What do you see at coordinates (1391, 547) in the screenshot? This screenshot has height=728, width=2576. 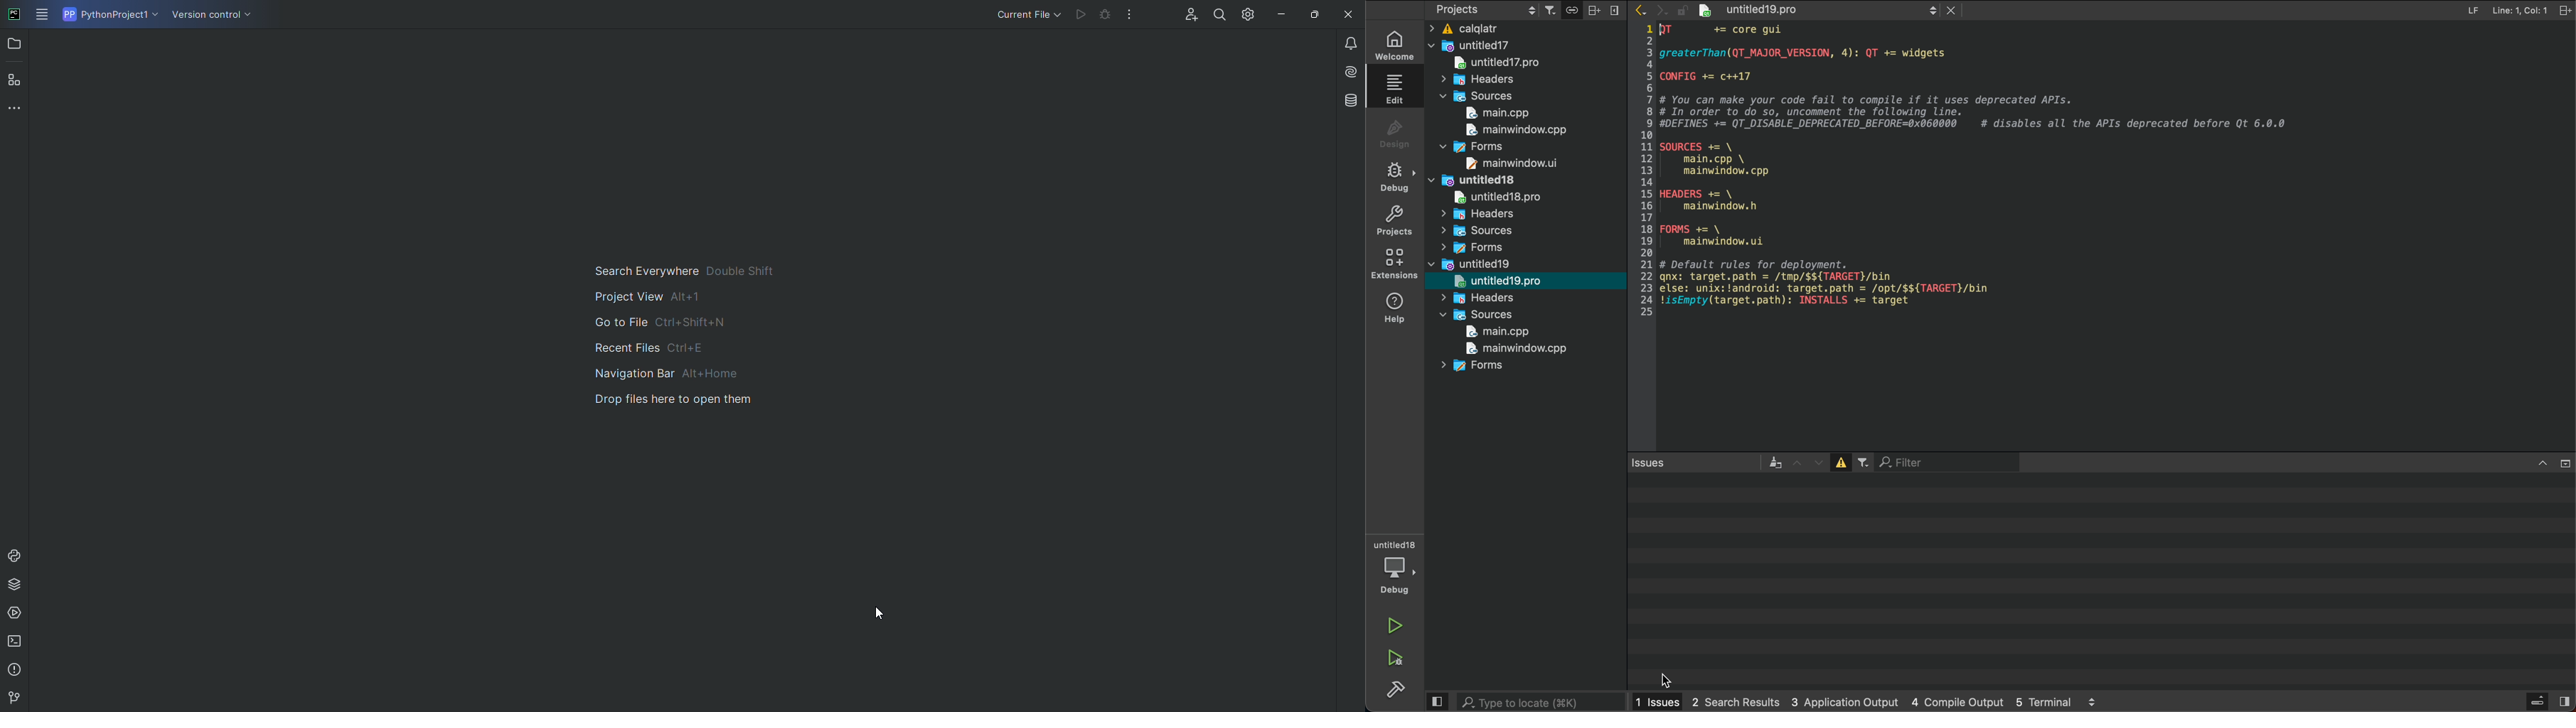 I see `untitled` at bounding box center [1391, 547].